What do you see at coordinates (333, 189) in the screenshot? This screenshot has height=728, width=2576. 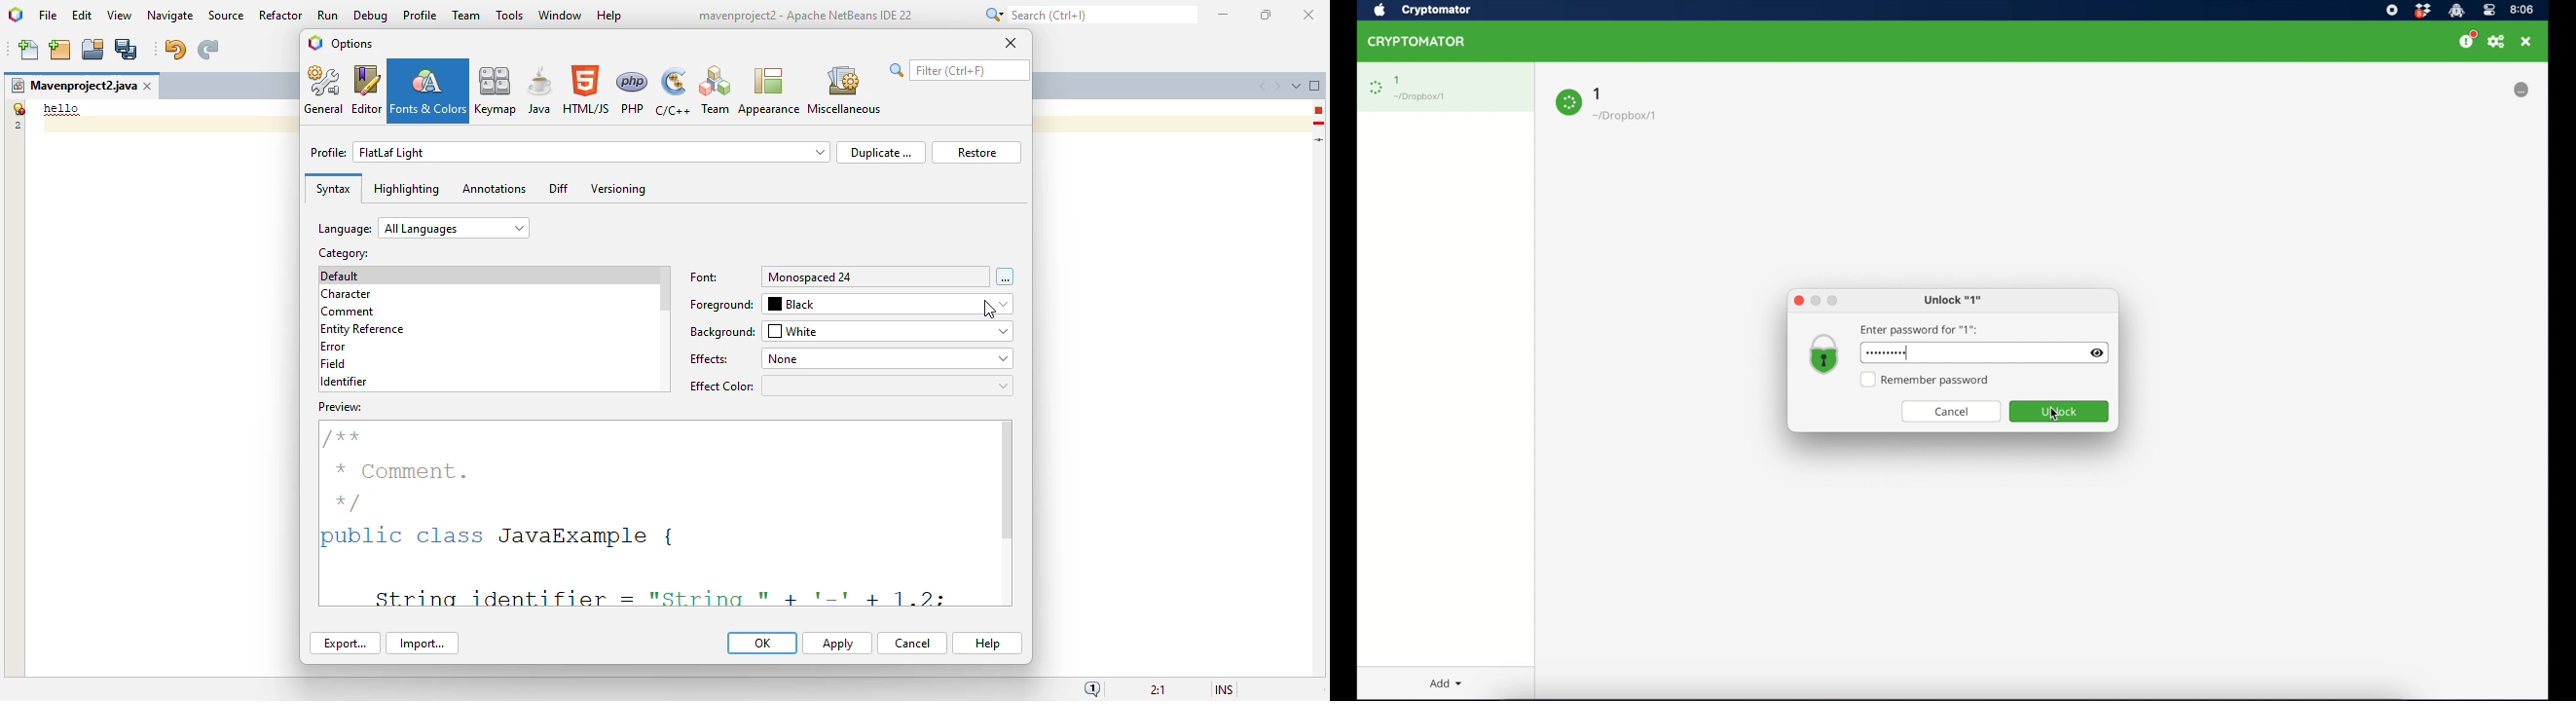 I see `syntax` at bounding box center [333, 189].